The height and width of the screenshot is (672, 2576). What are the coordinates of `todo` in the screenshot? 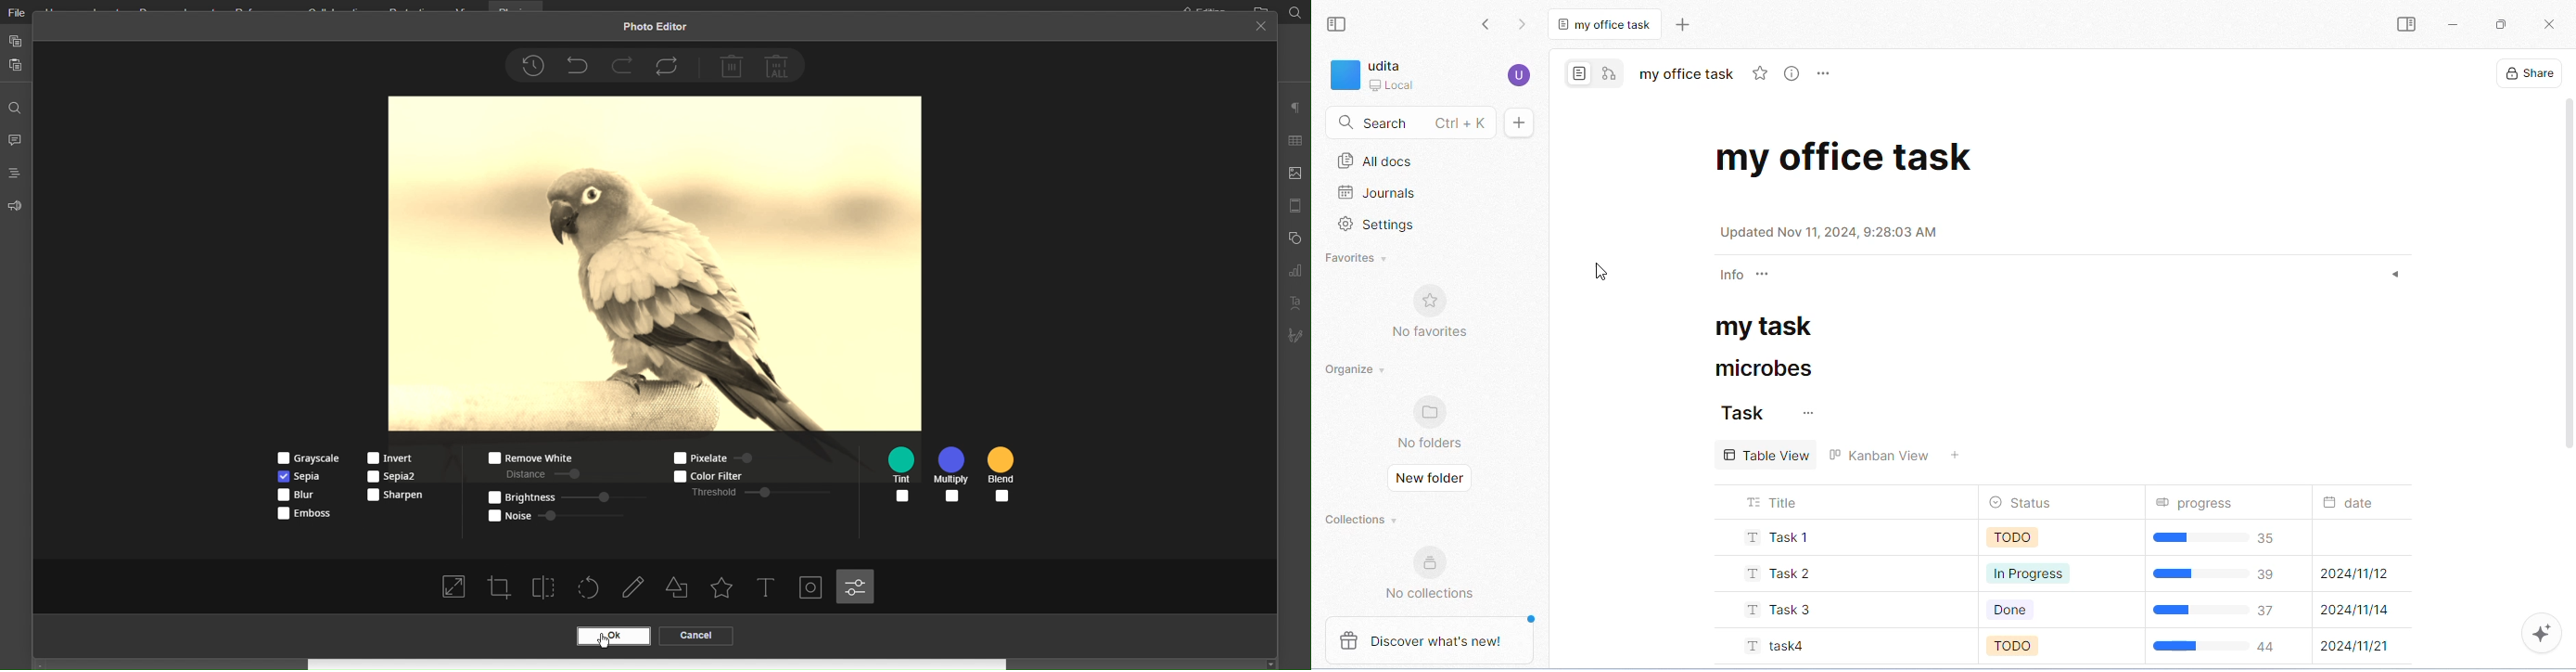 It's located at (2027, 646).